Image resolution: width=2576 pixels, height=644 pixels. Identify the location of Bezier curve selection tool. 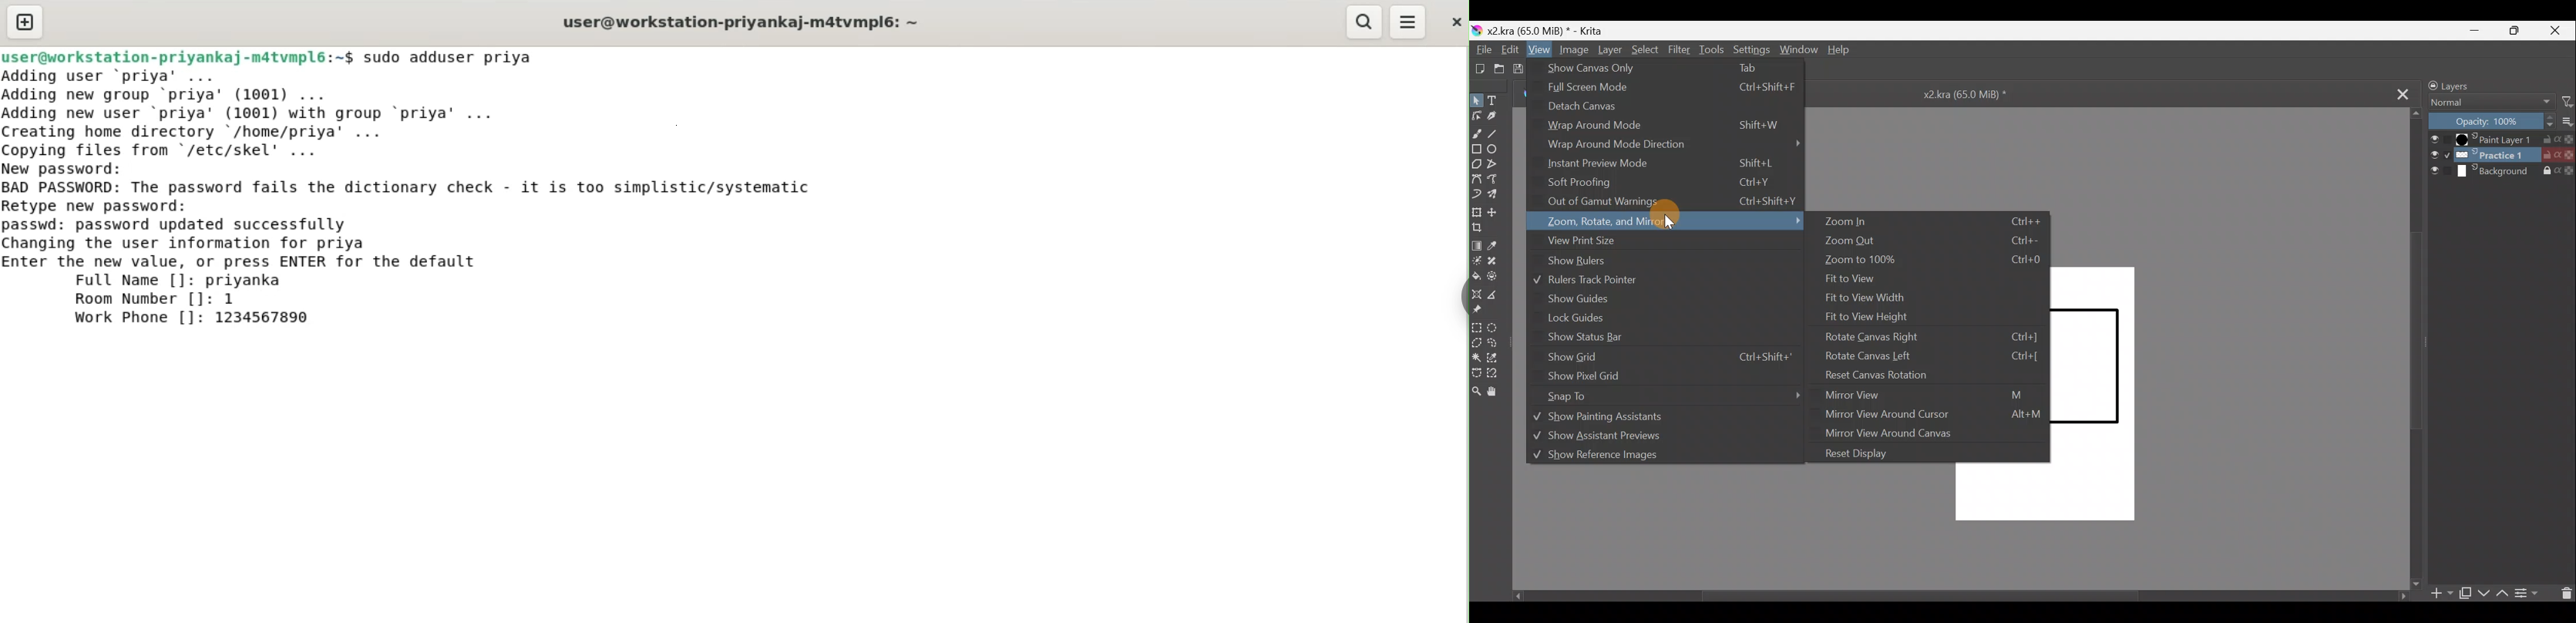
(1479, 373).